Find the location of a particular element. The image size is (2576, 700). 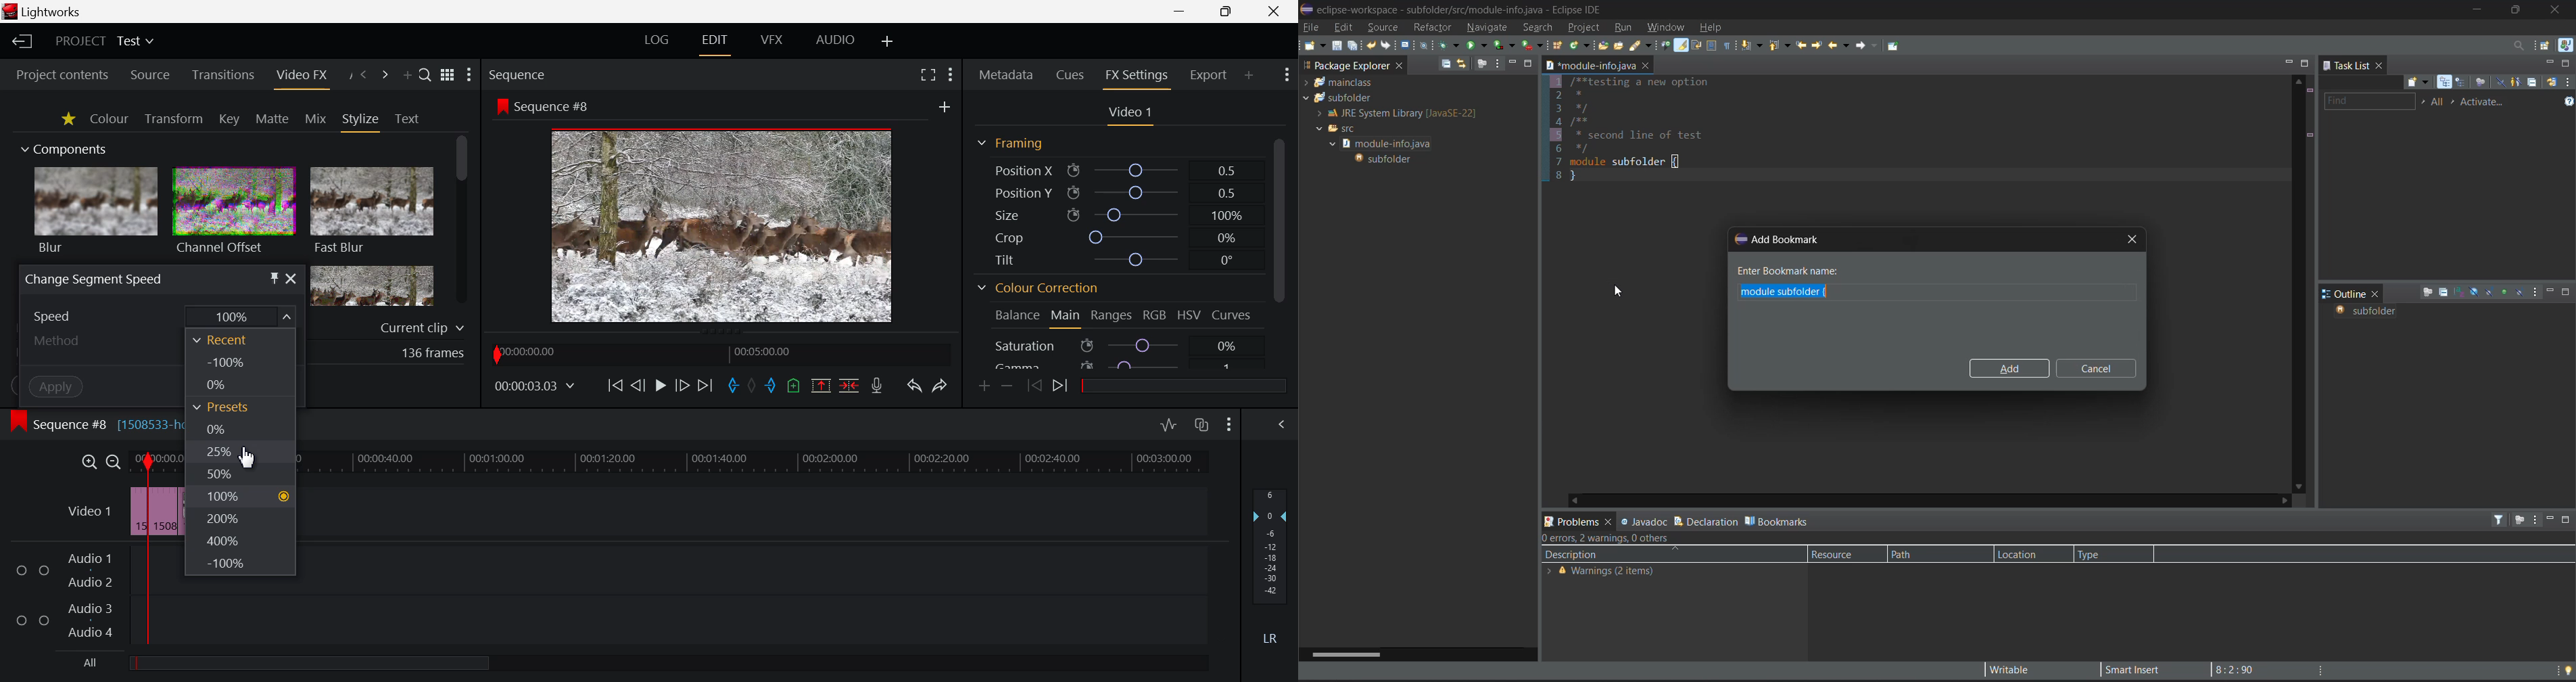

add bookmark is located at coordinates (1777, 238).